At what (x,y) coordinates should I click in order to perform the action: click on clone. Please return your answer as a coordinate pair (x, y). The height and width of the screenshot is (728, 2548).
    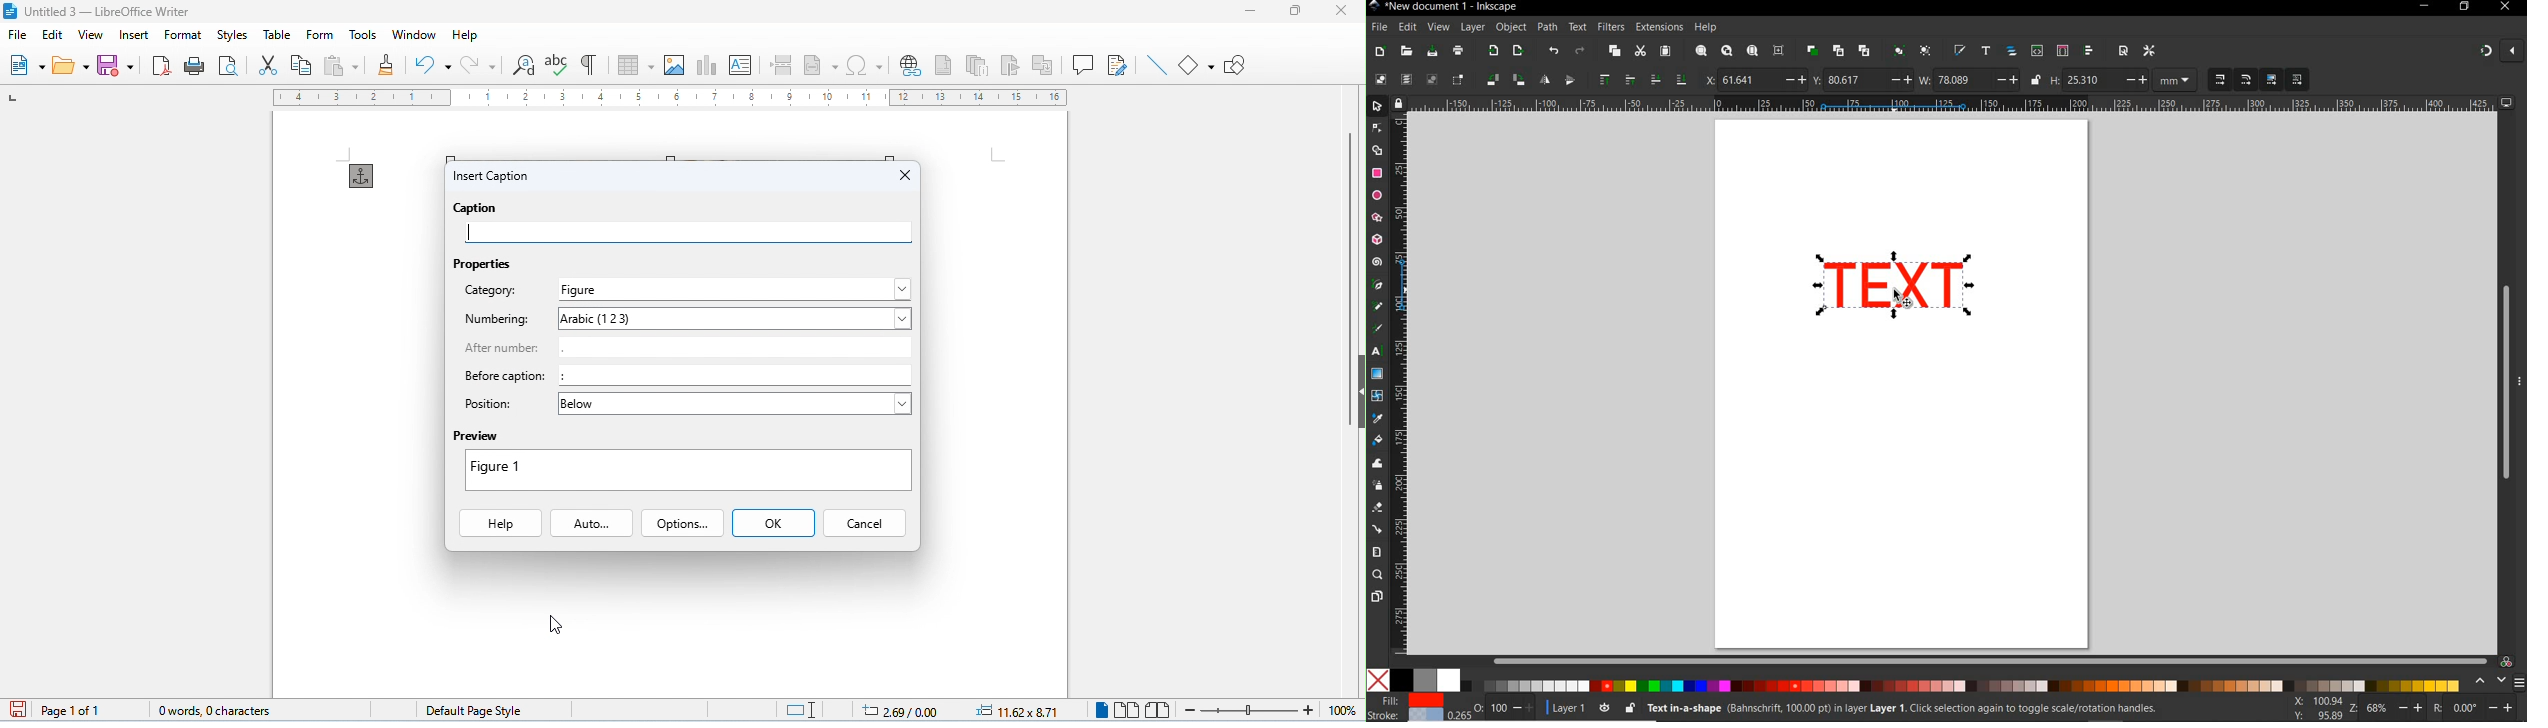
    Looking at the image, I should click on (388, 64).